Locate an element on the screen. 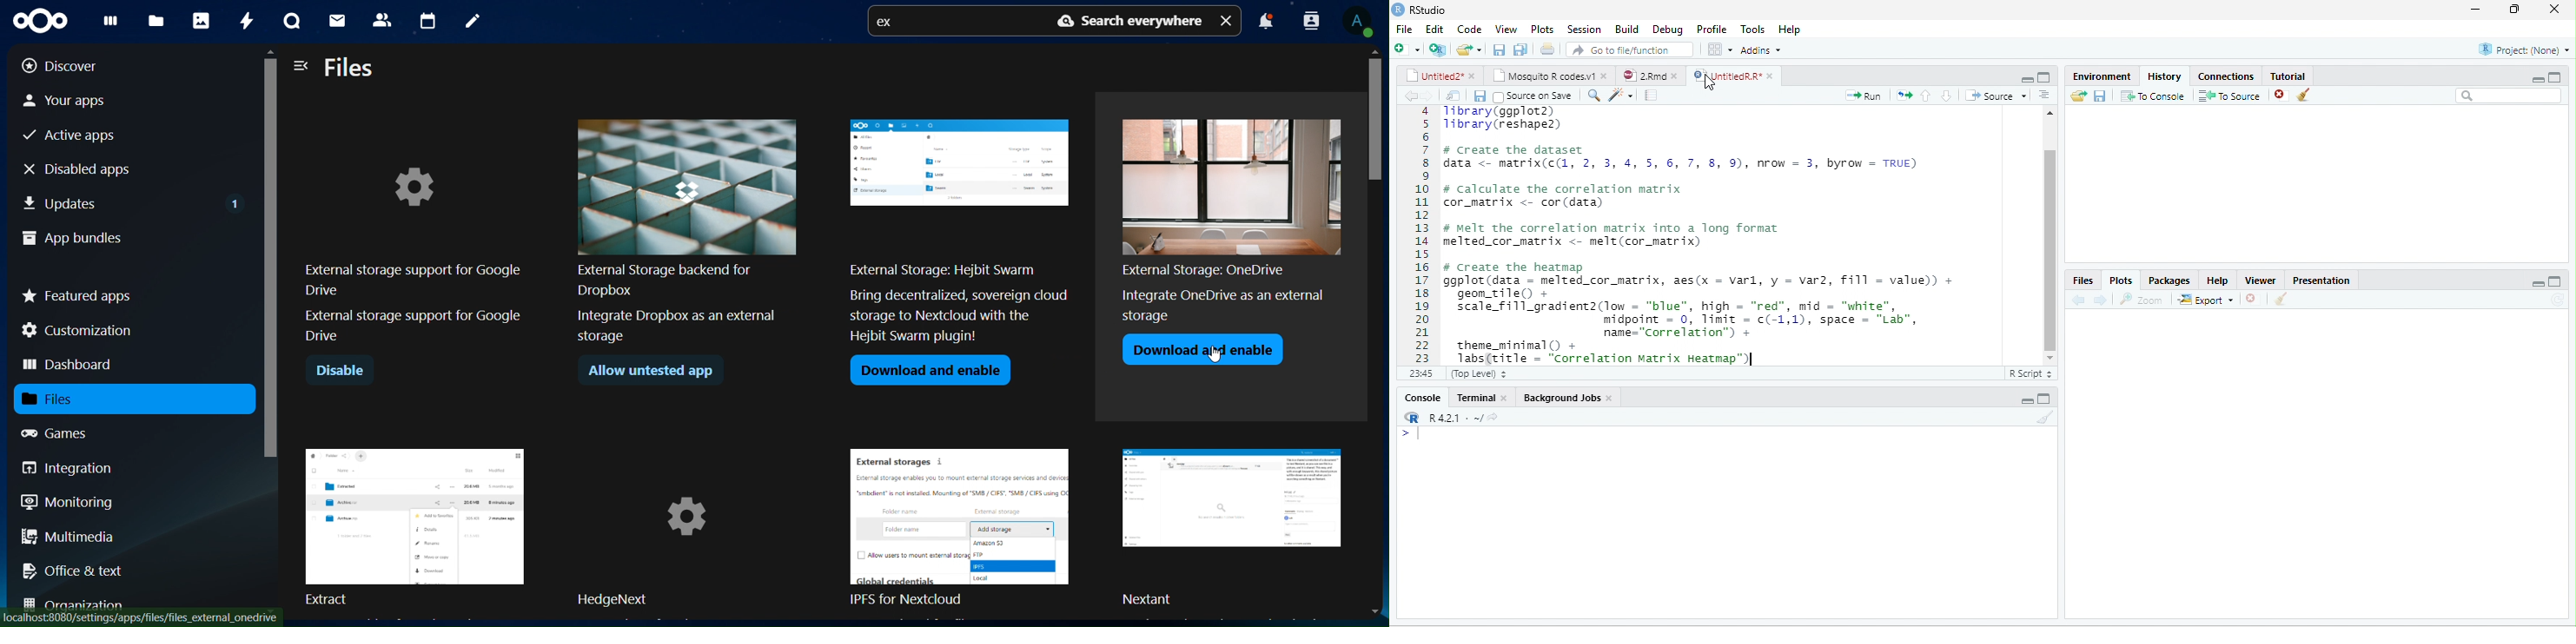  source on save is located at coordinates (1536, 95).